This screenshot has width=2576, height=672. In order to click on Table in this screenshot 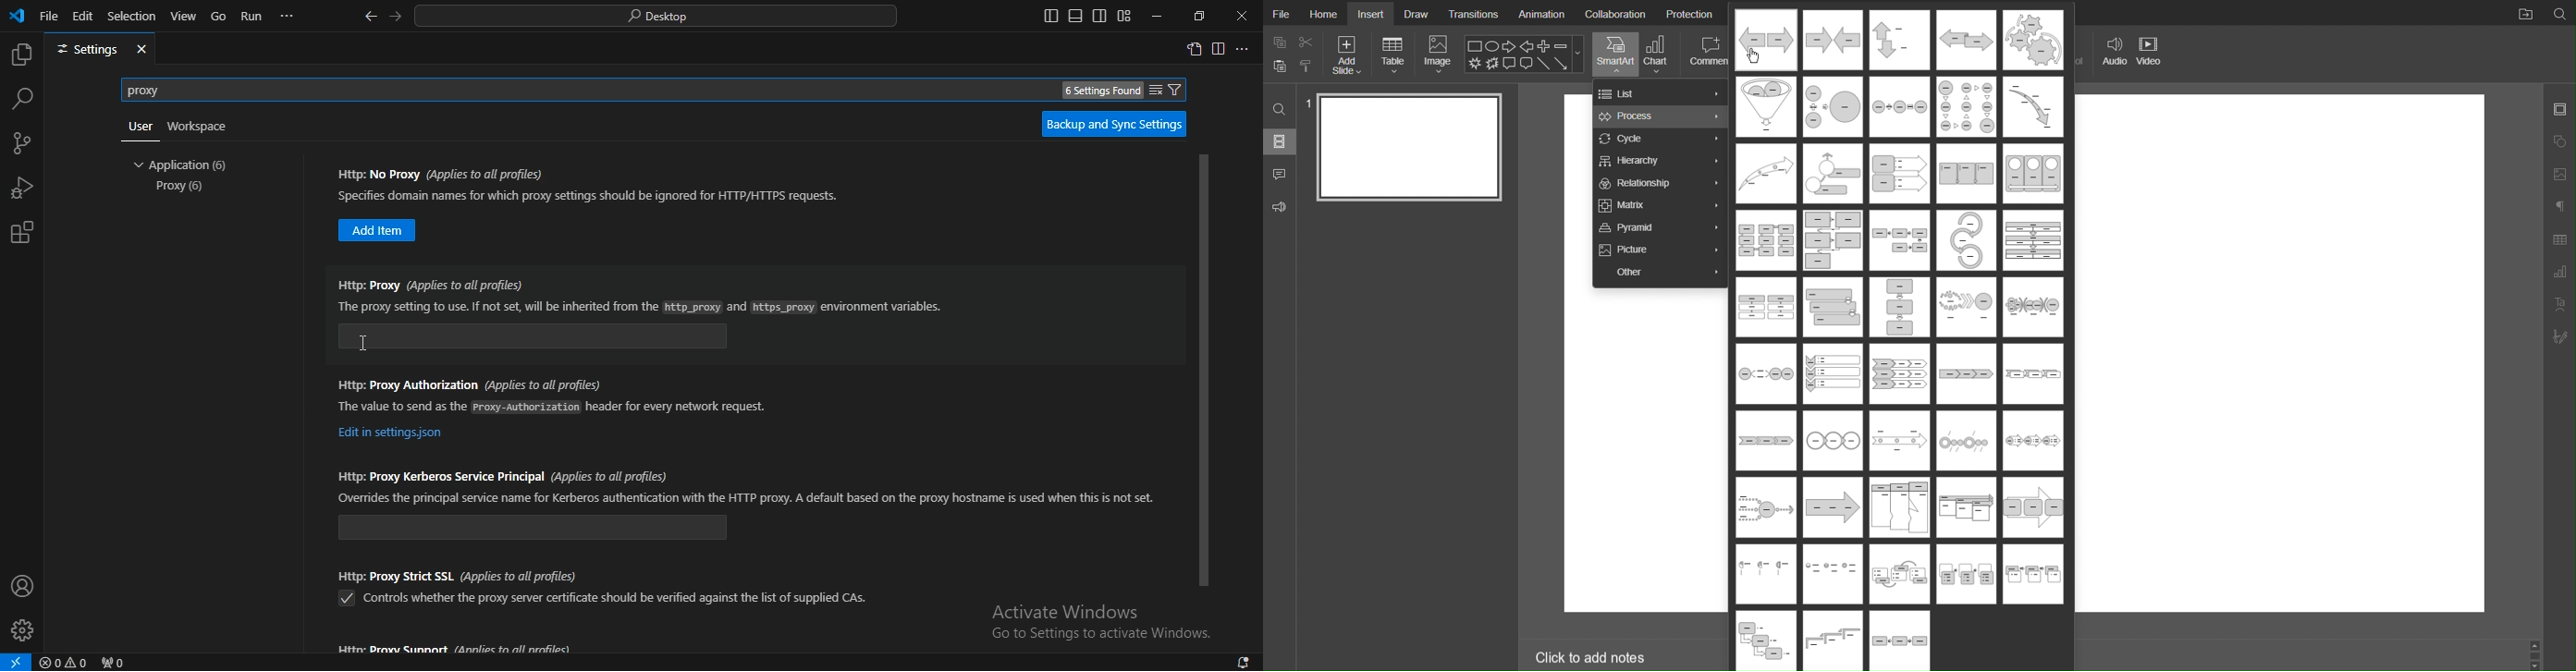, I will do `click(1394, 55)`.